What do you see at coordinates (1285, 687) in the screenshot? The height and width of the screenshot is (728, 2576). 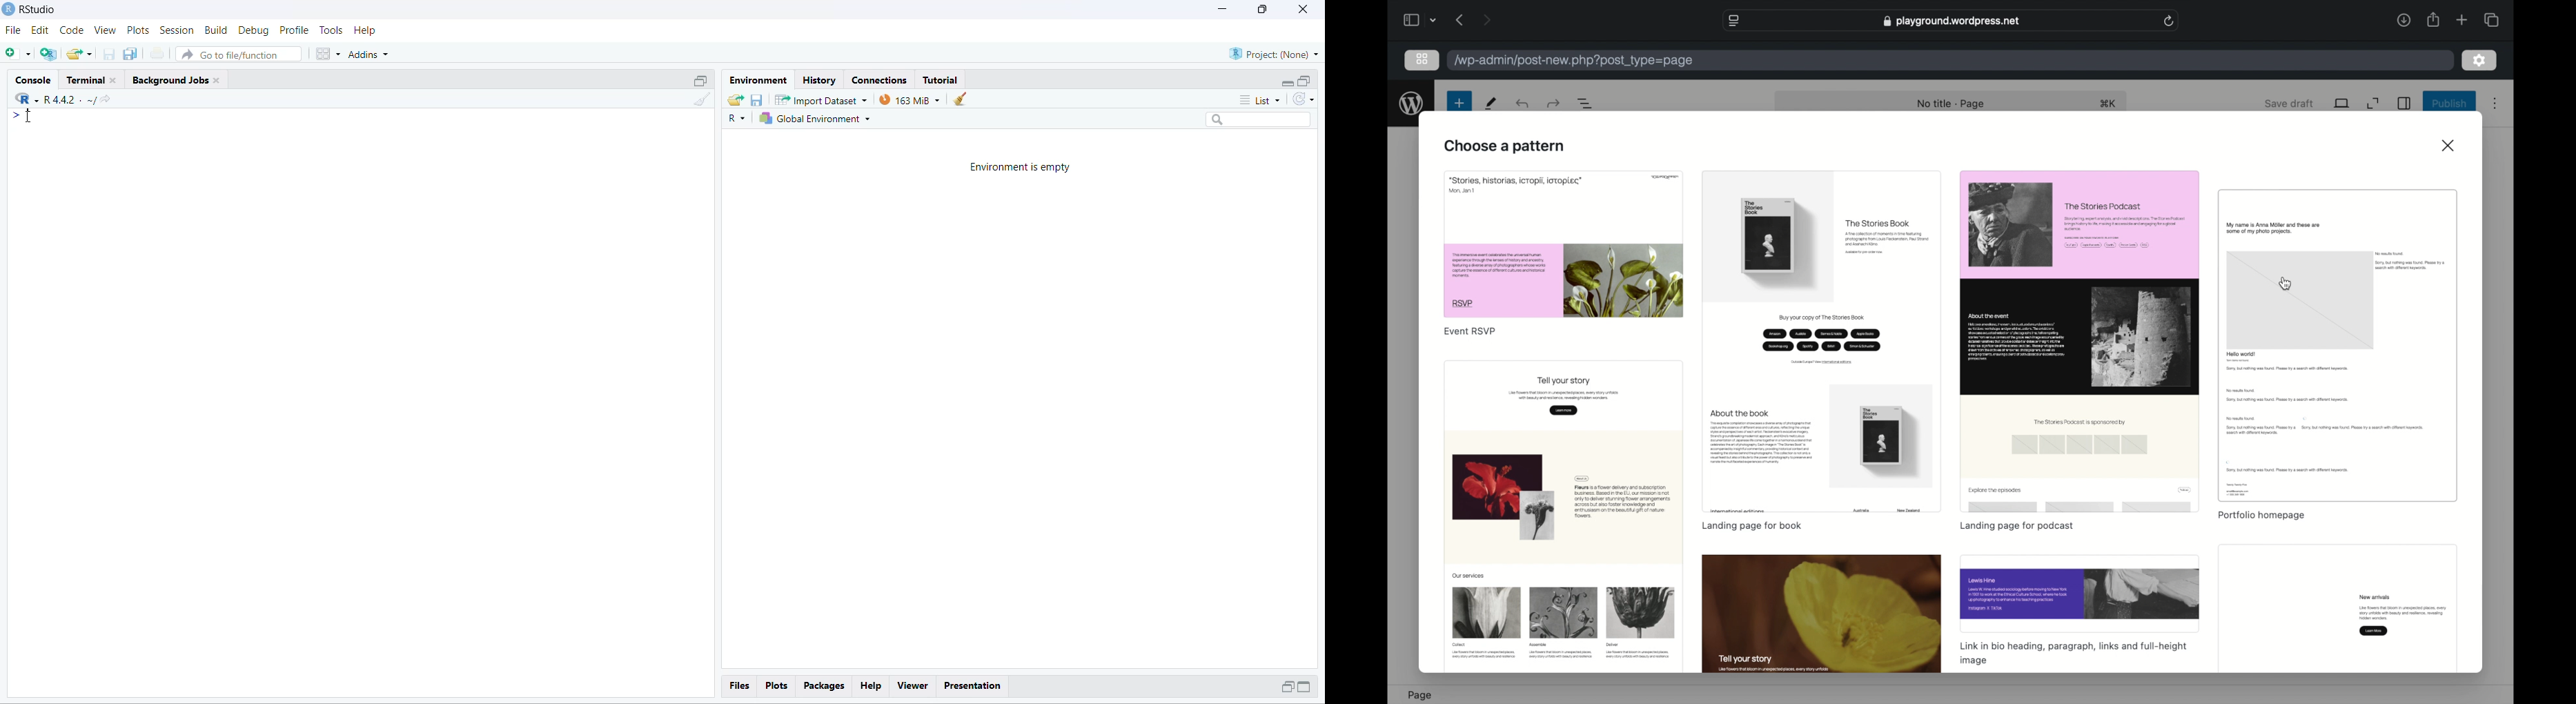 I see `minimize` at bounding box center [1285, 687].